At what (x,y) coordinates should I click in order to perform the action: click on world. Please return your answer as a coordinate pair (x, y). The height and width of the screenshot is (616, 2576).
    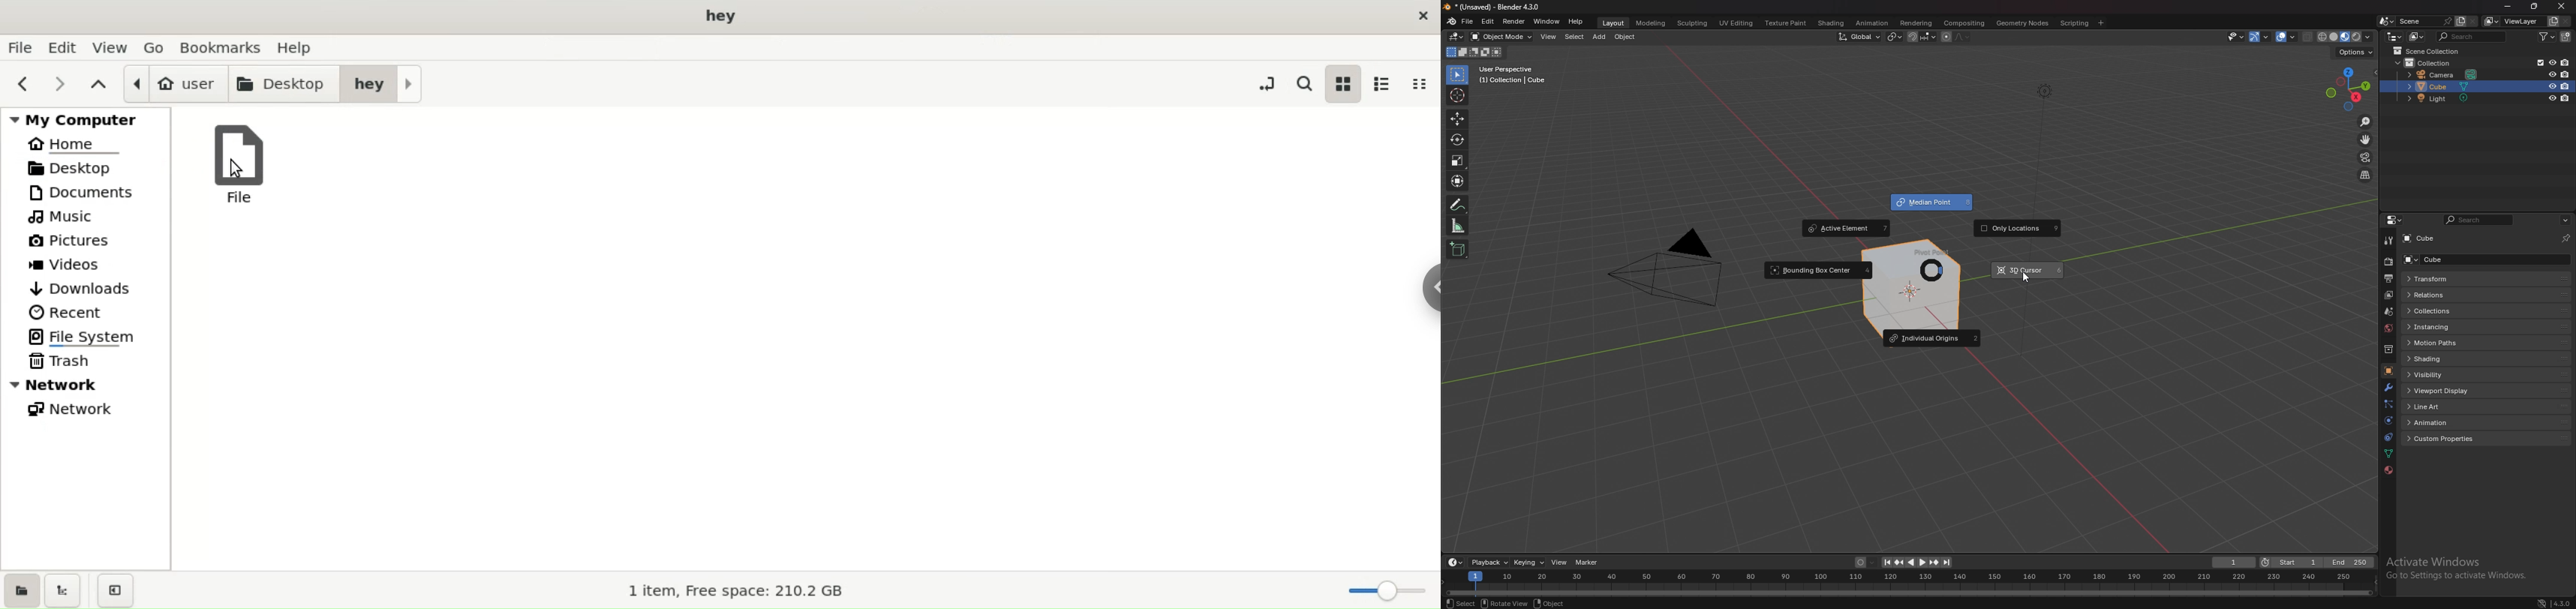
    Looking at the image, I should click on (2388, 328).